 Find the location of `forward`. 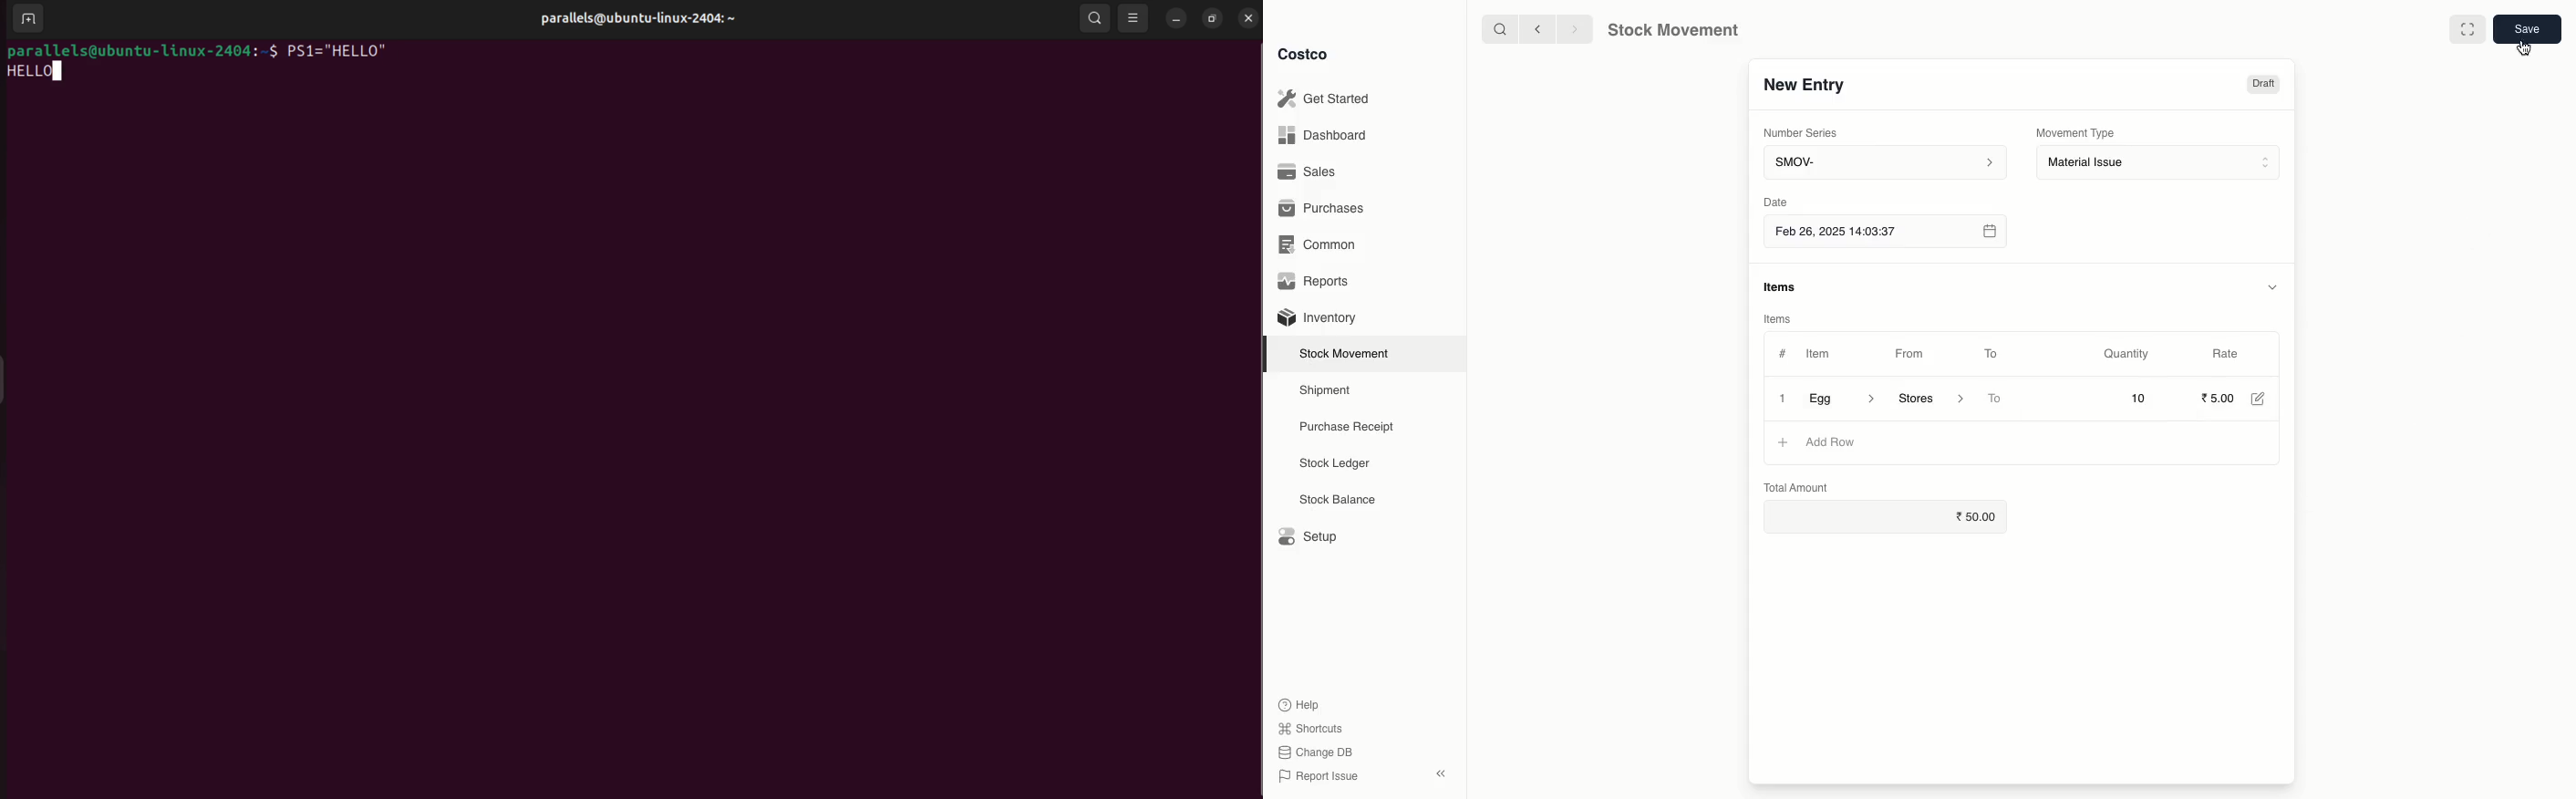

forward is located at coordinates (1570, 28).